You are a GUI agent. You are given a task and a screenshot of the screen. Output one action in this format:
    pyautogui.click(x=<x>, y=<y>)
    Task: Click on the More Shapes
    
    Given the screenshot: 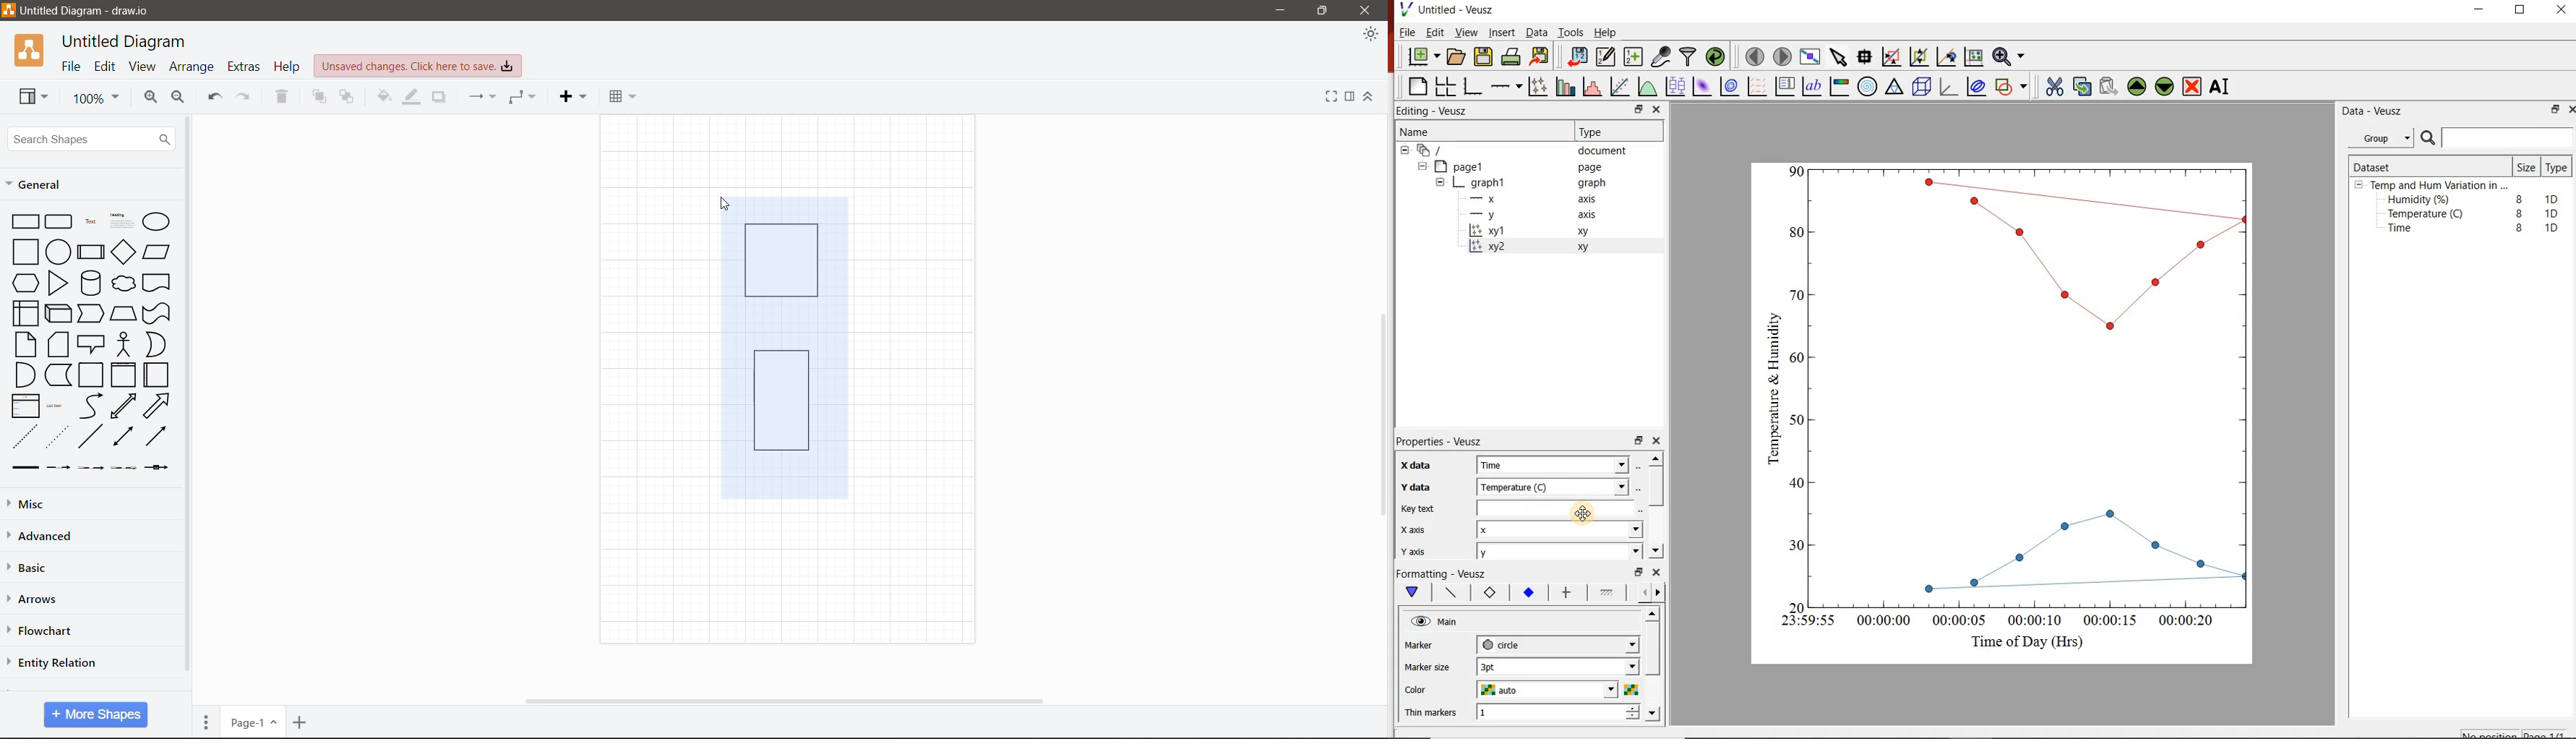 What is the action you would take?
    pyautogui.click(x=95, y=714)
    